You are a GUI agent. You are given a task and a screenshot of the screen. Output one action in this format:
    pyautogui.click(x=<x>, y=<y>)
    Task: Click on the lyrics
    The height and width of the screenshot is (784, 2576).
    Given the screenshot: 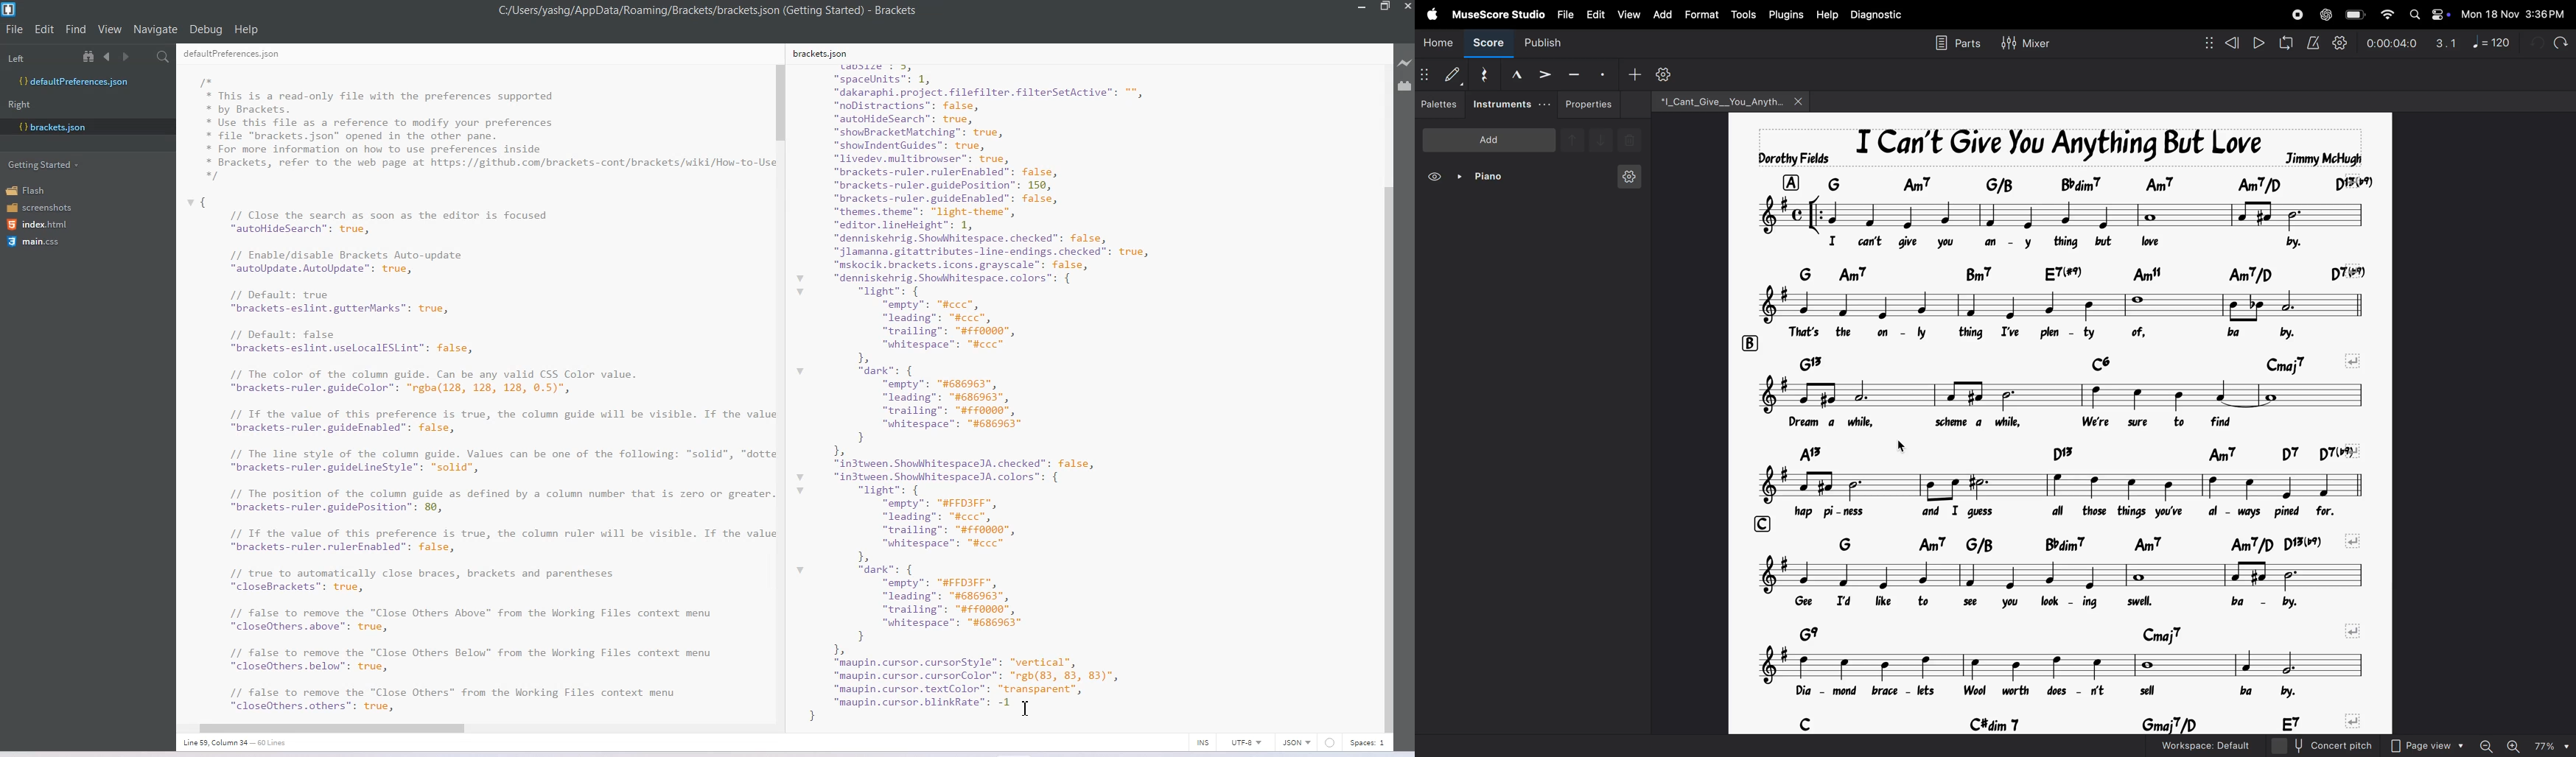 What is the action you would take?
    pyautogui.click(x=2081, y=606)
    